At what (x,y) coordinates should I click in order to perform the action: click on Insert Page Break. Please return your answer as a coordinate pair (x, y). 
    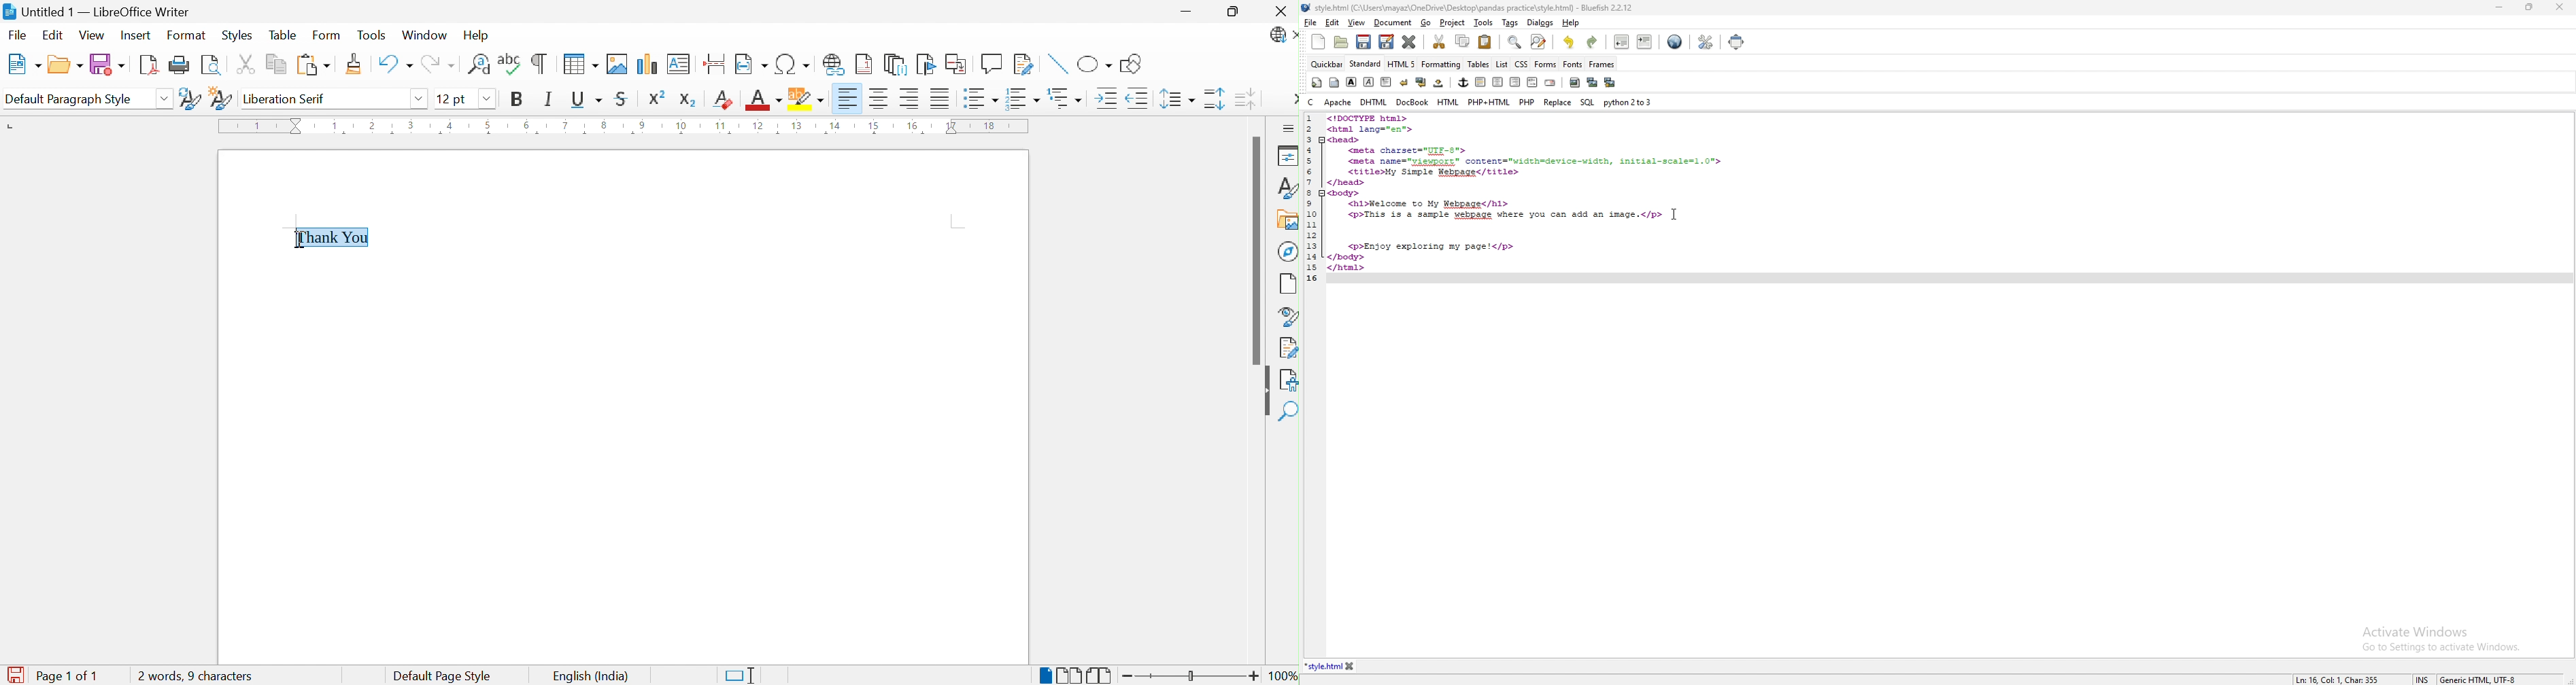
    Looking at the image, I should click on (714, 63).